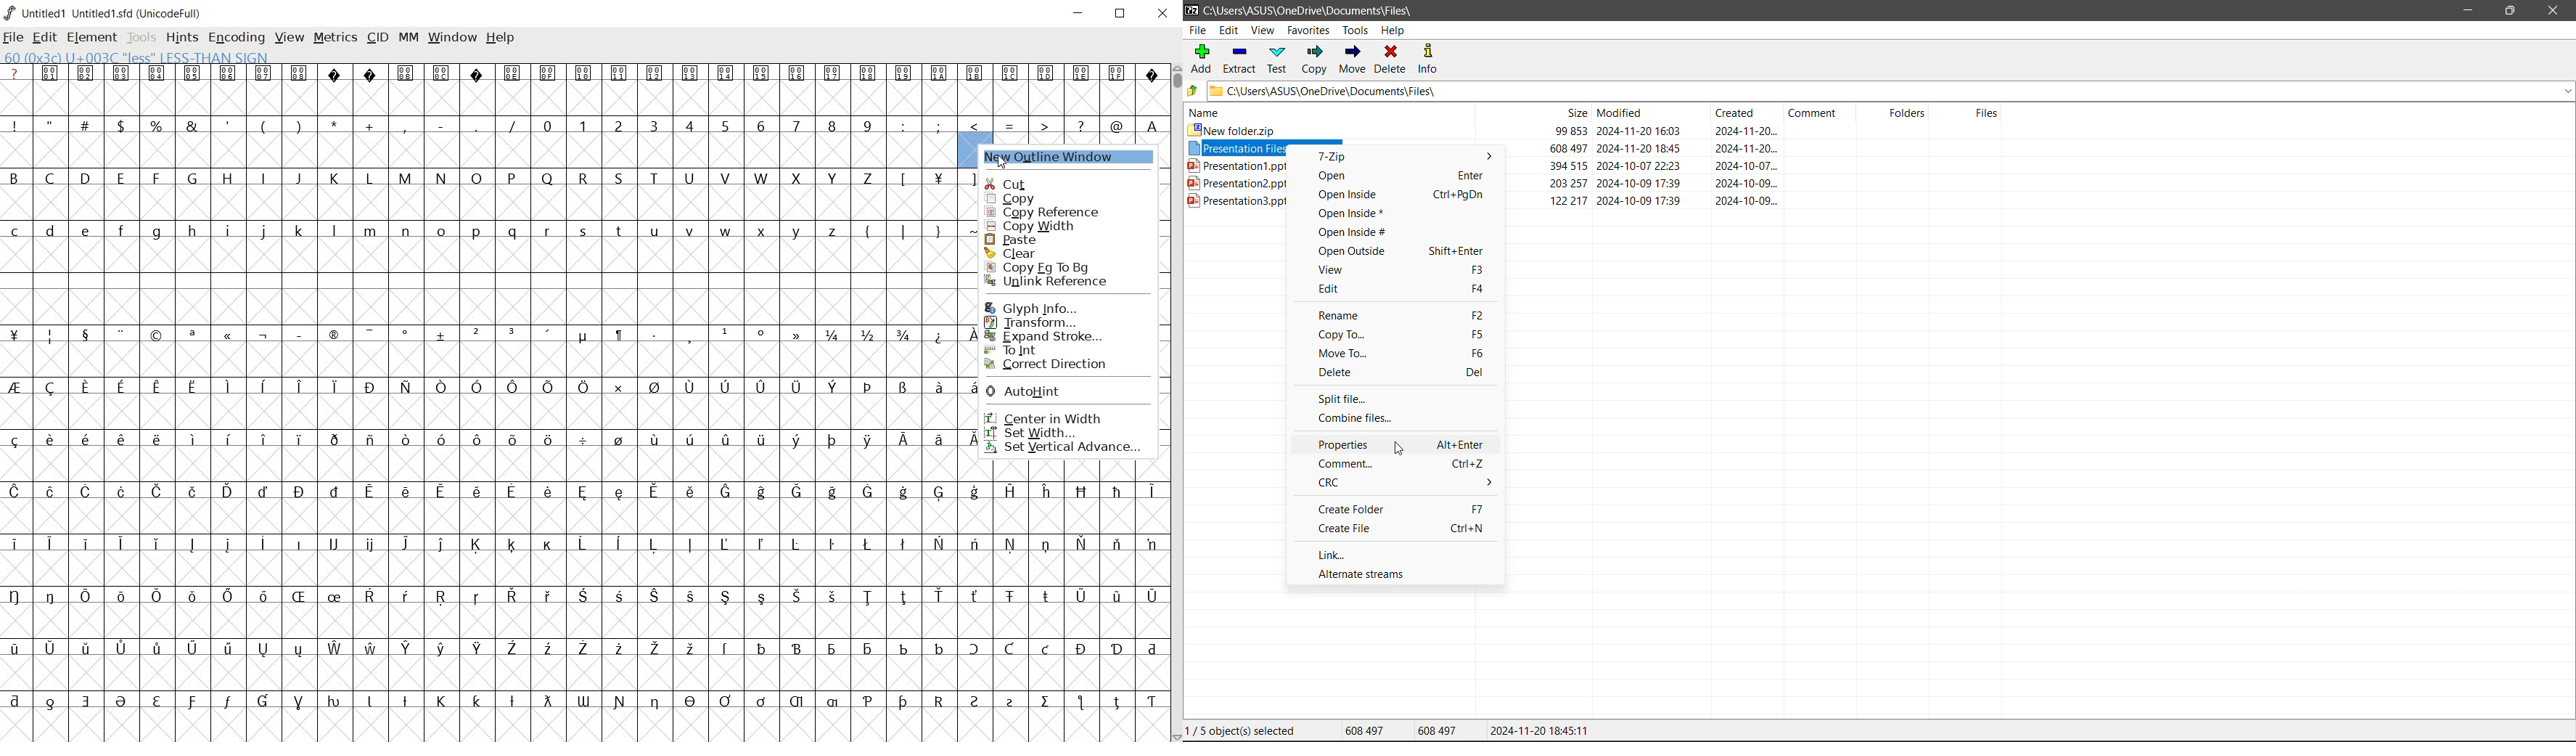 The width and height of the screenshot is (2576, 756). What do you see at coordinates (264, 125) in the screenshot?
I see `symbols` at bounding box center [264, 125].